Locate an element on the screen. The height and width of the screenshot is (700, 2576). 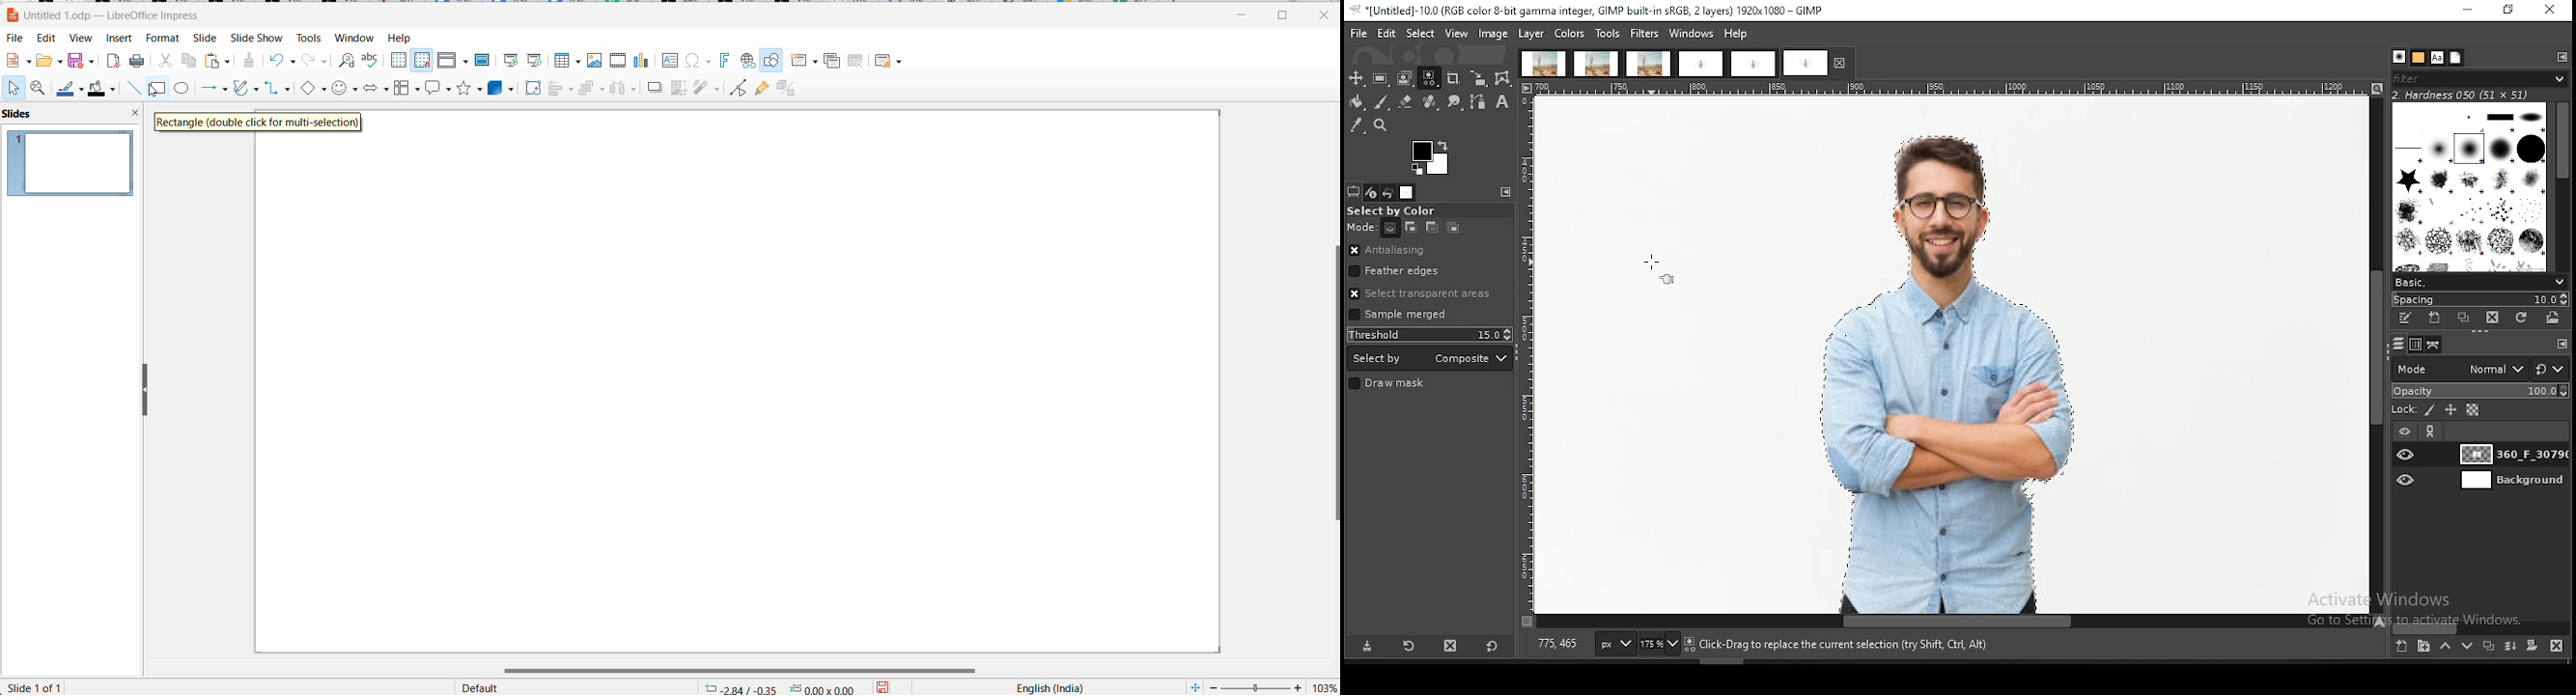
select is located at coordinates (1422, 33).